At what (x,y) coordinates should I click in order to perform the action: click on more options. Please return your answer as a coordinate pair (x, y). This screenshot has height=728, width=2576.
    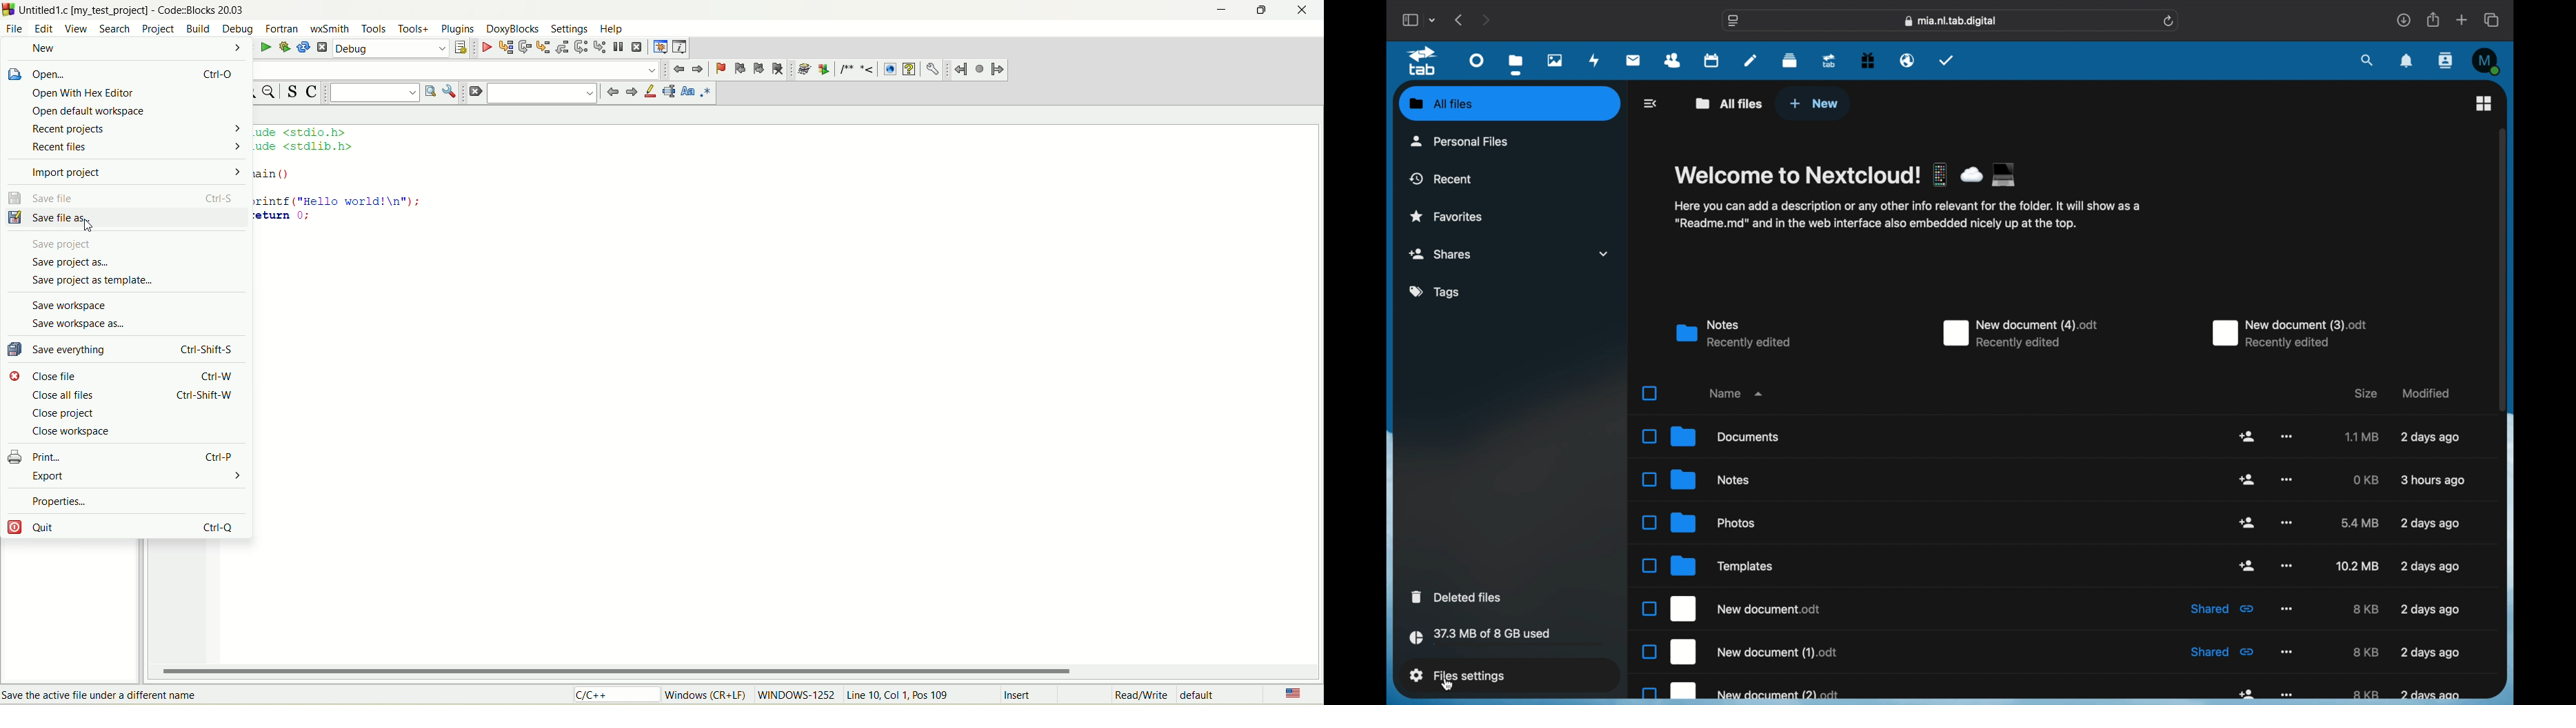
    Looking at the image, I should click on (2286, 478).